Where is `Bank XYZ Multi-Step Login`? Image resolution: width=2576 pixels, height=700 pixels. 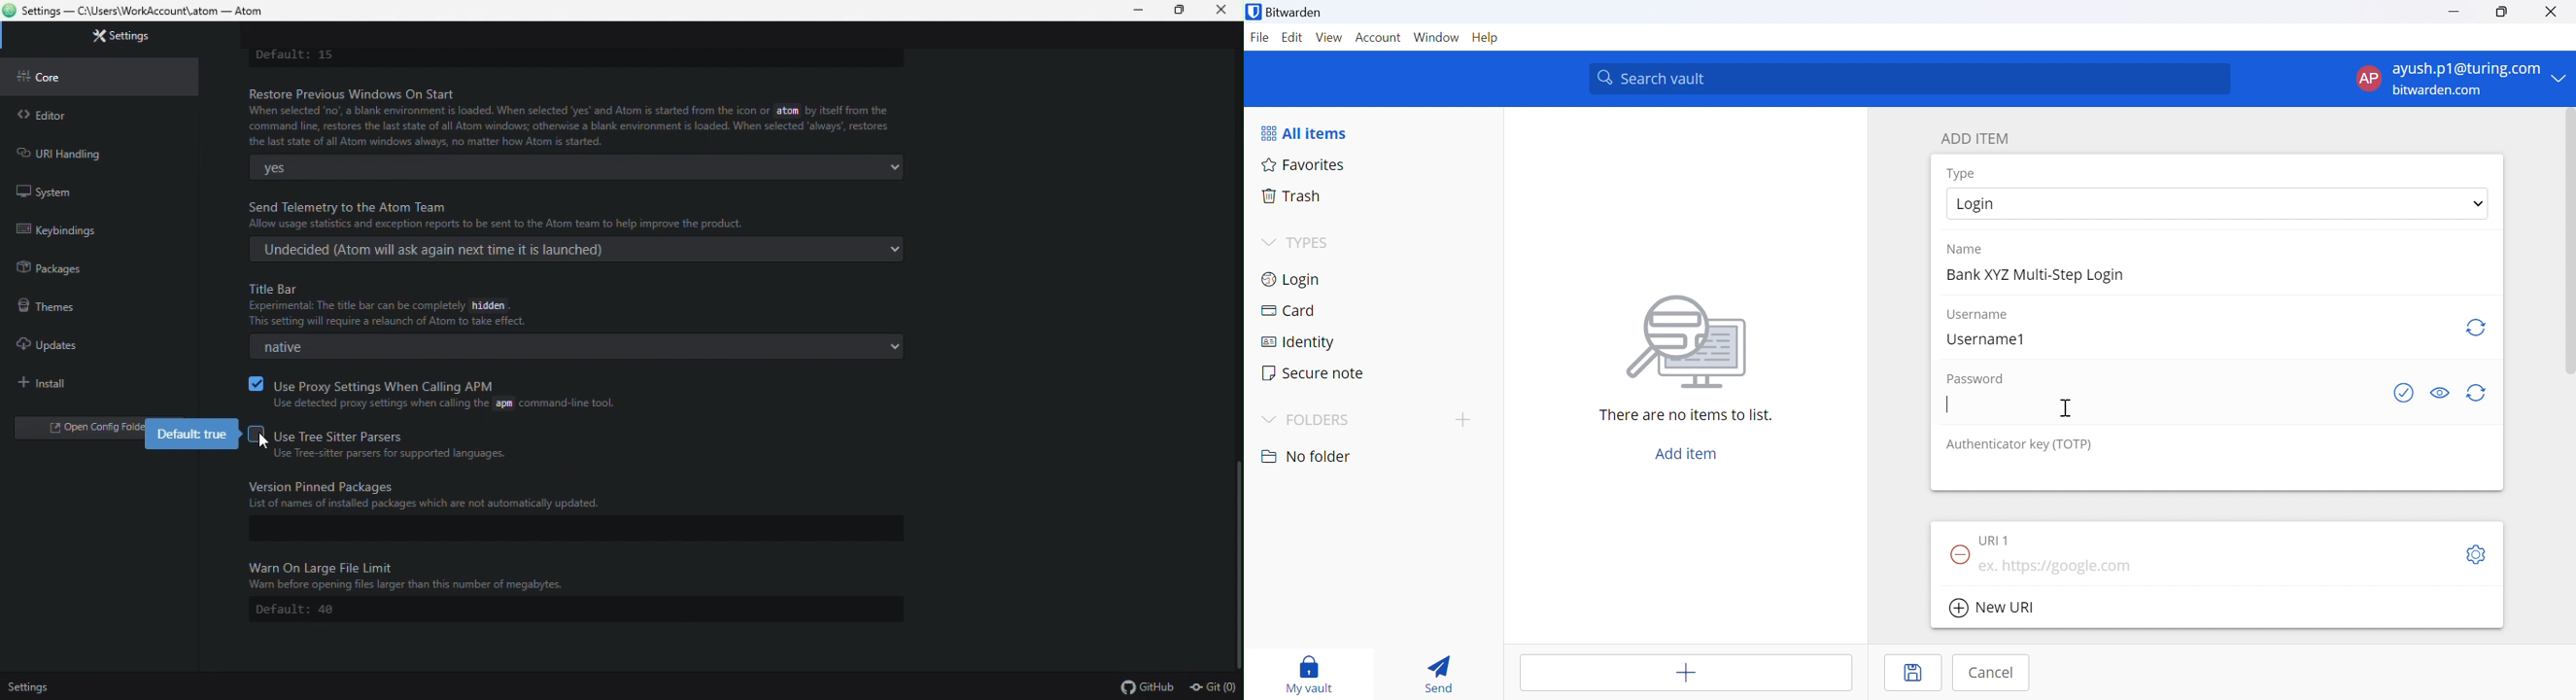 Bank XYZ Multi-Step Login is located at coordinates (2037, 276).